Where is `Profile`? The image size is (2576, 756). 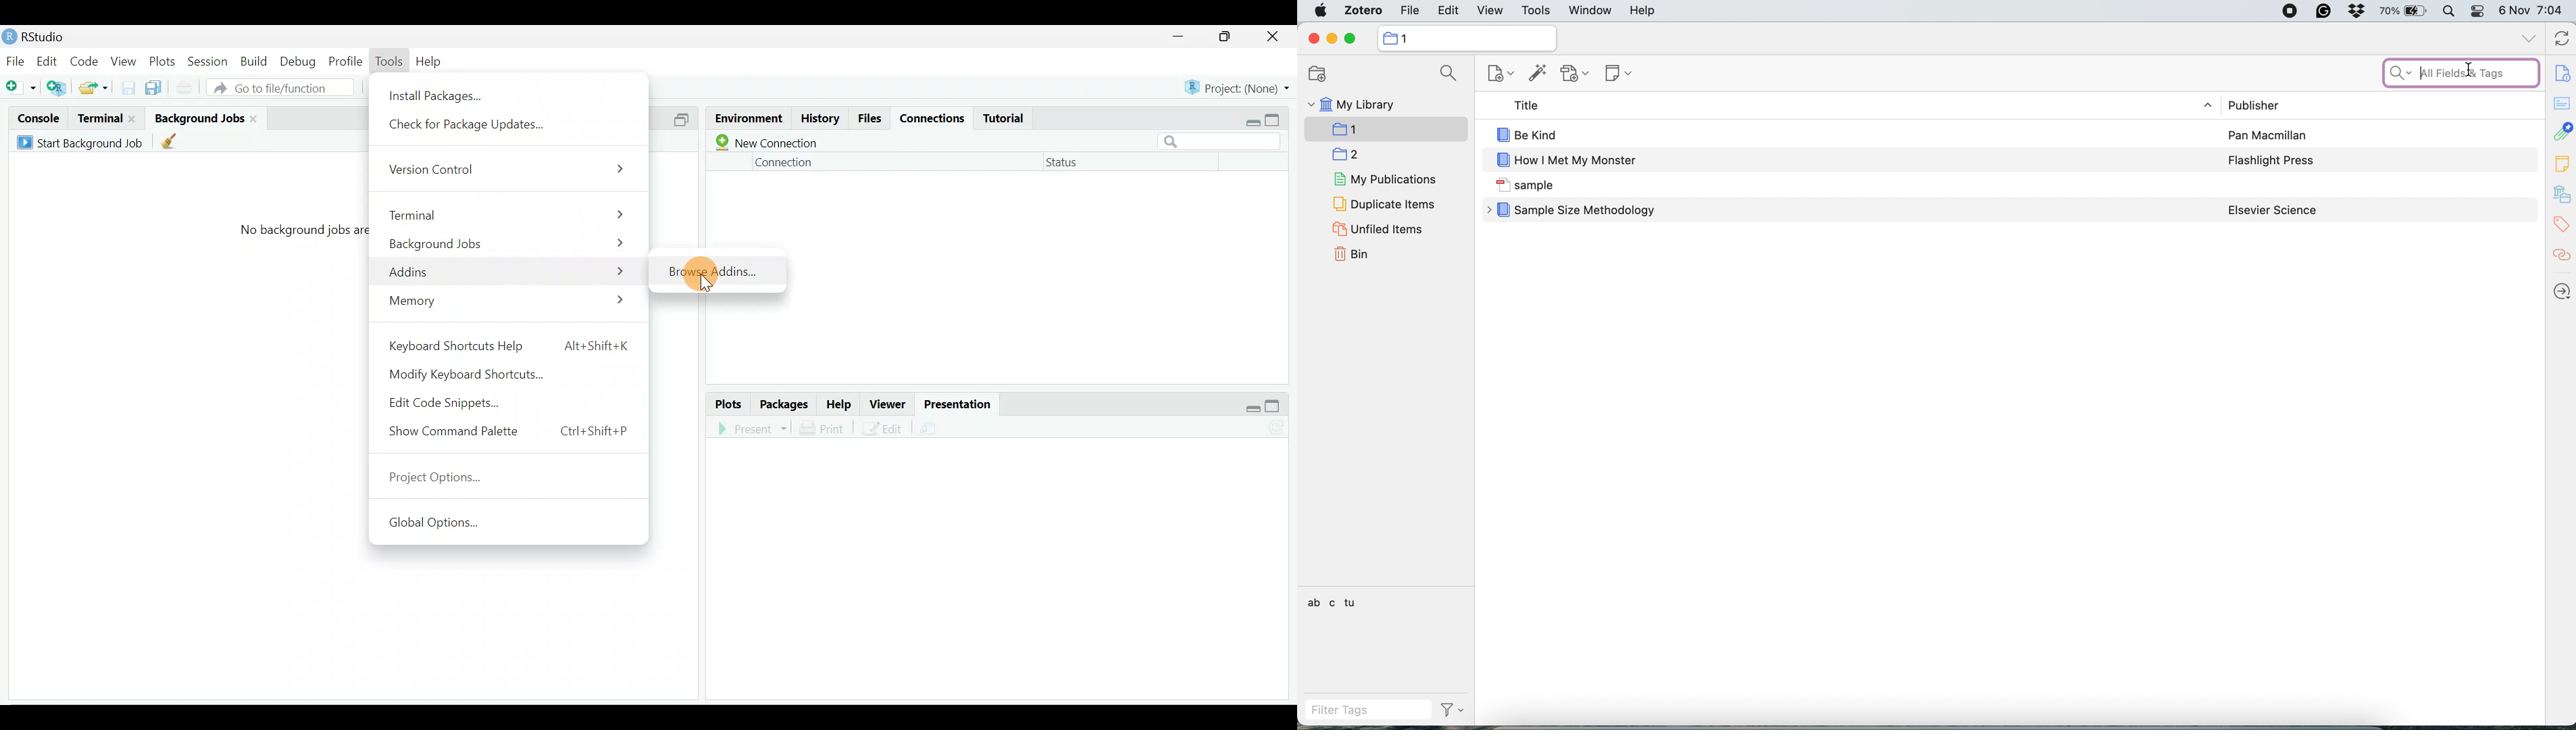
Profile is located at coordinates (346, 61).